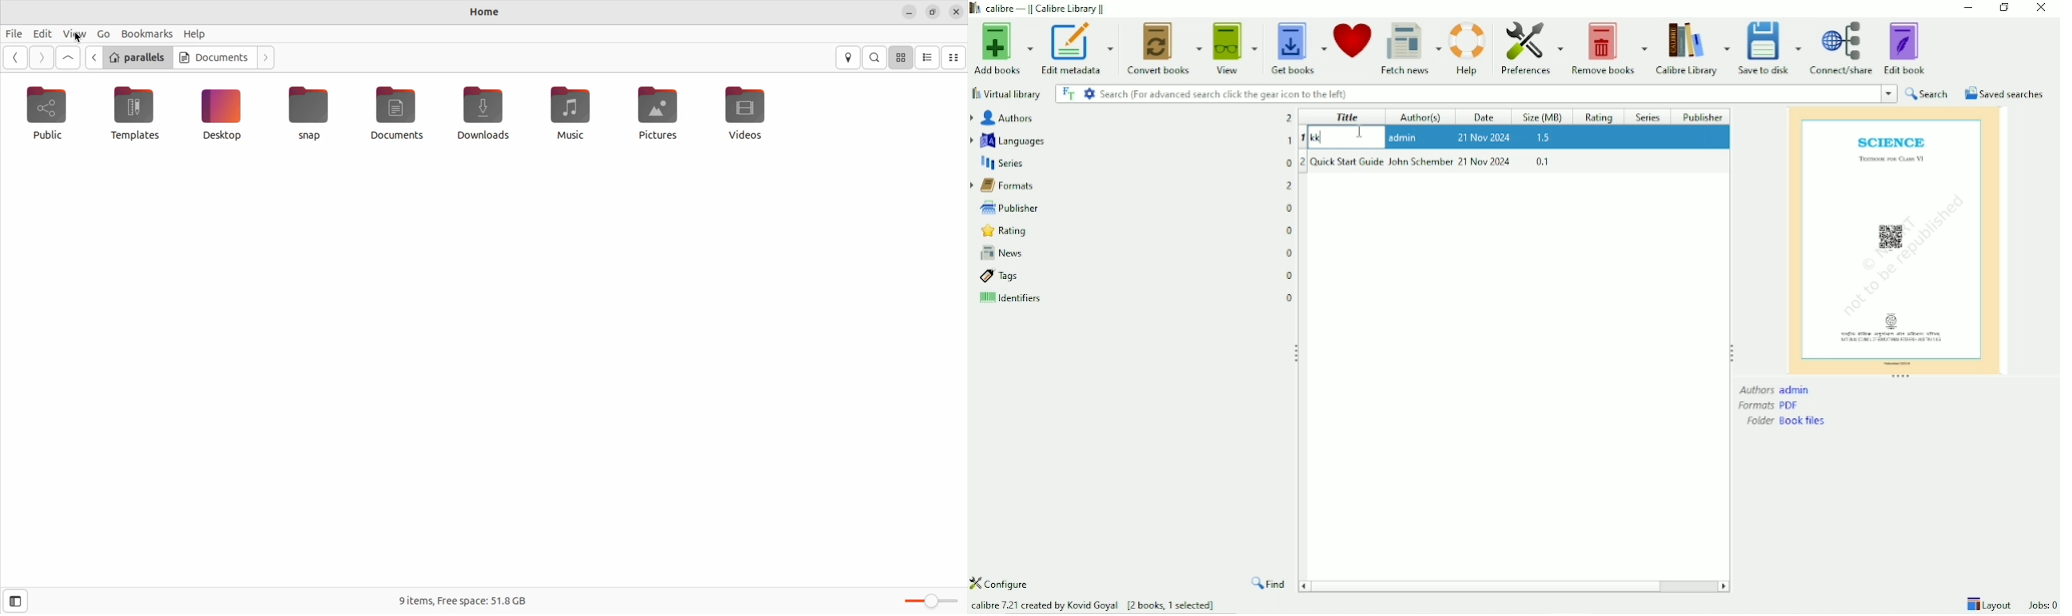 The image size is (2072, 616). What do you see at coordinates (1008, 300) in the screenshot?
I see `Identifiers` at bounding box center [1008, 300].